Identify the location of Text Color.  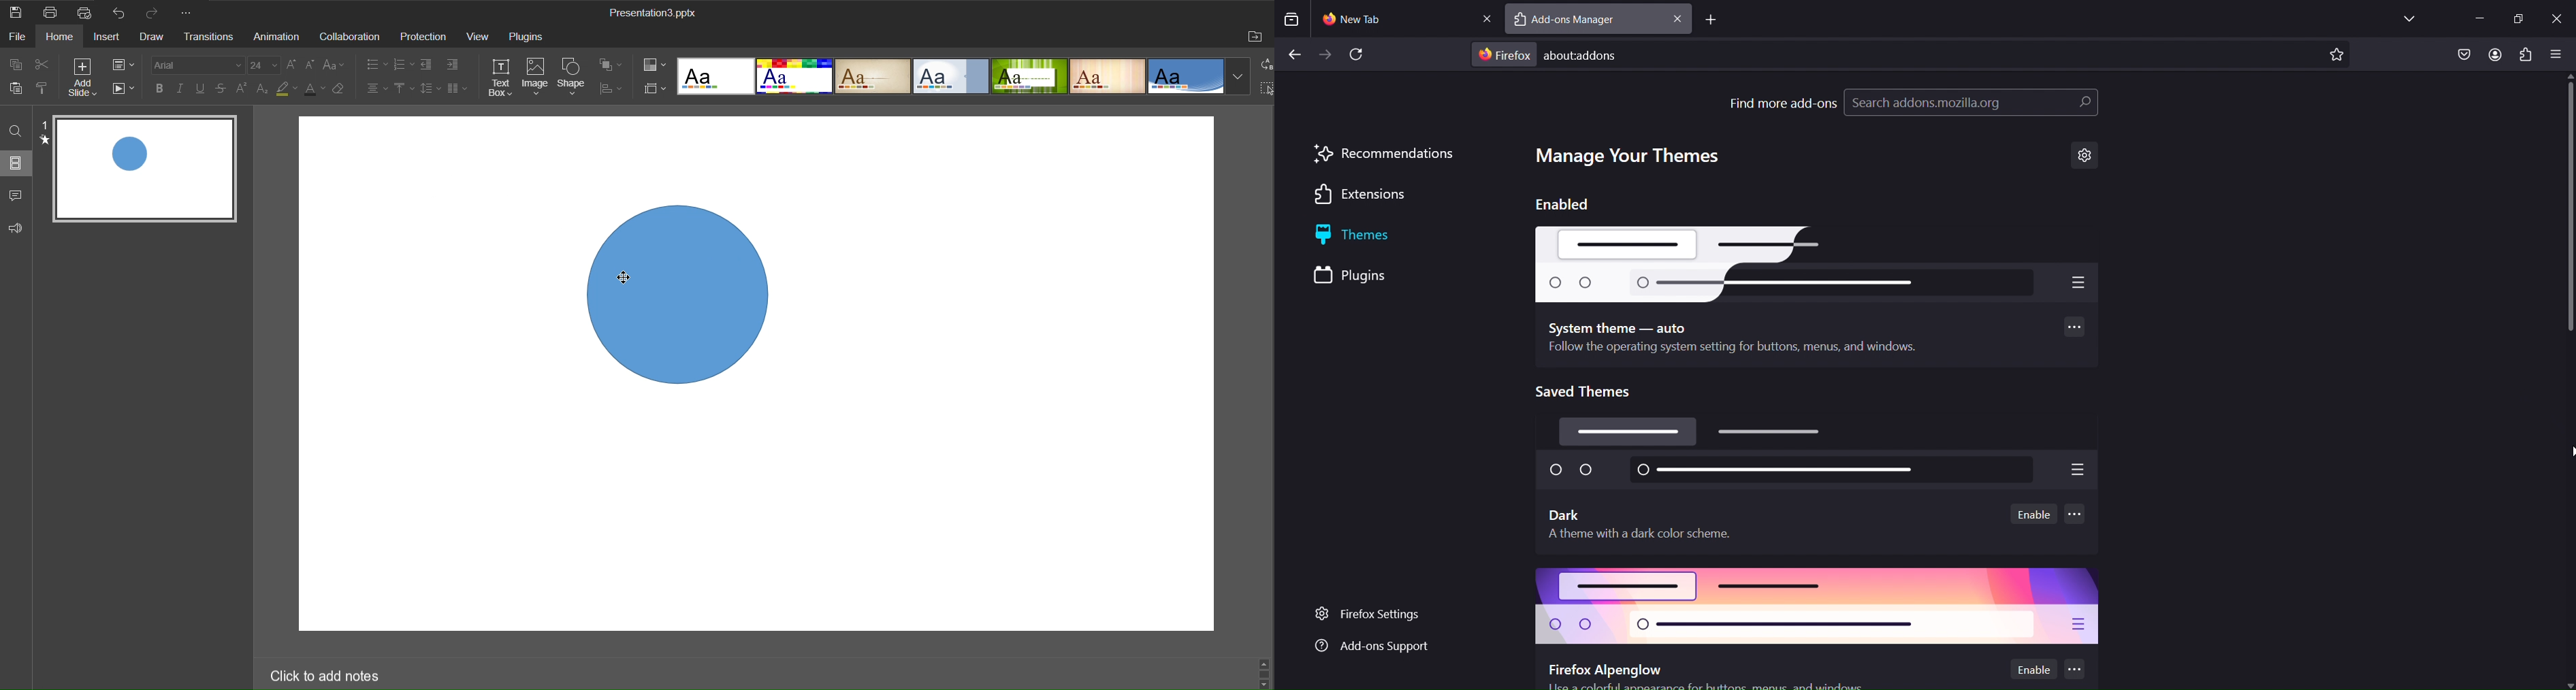
(315, 90).